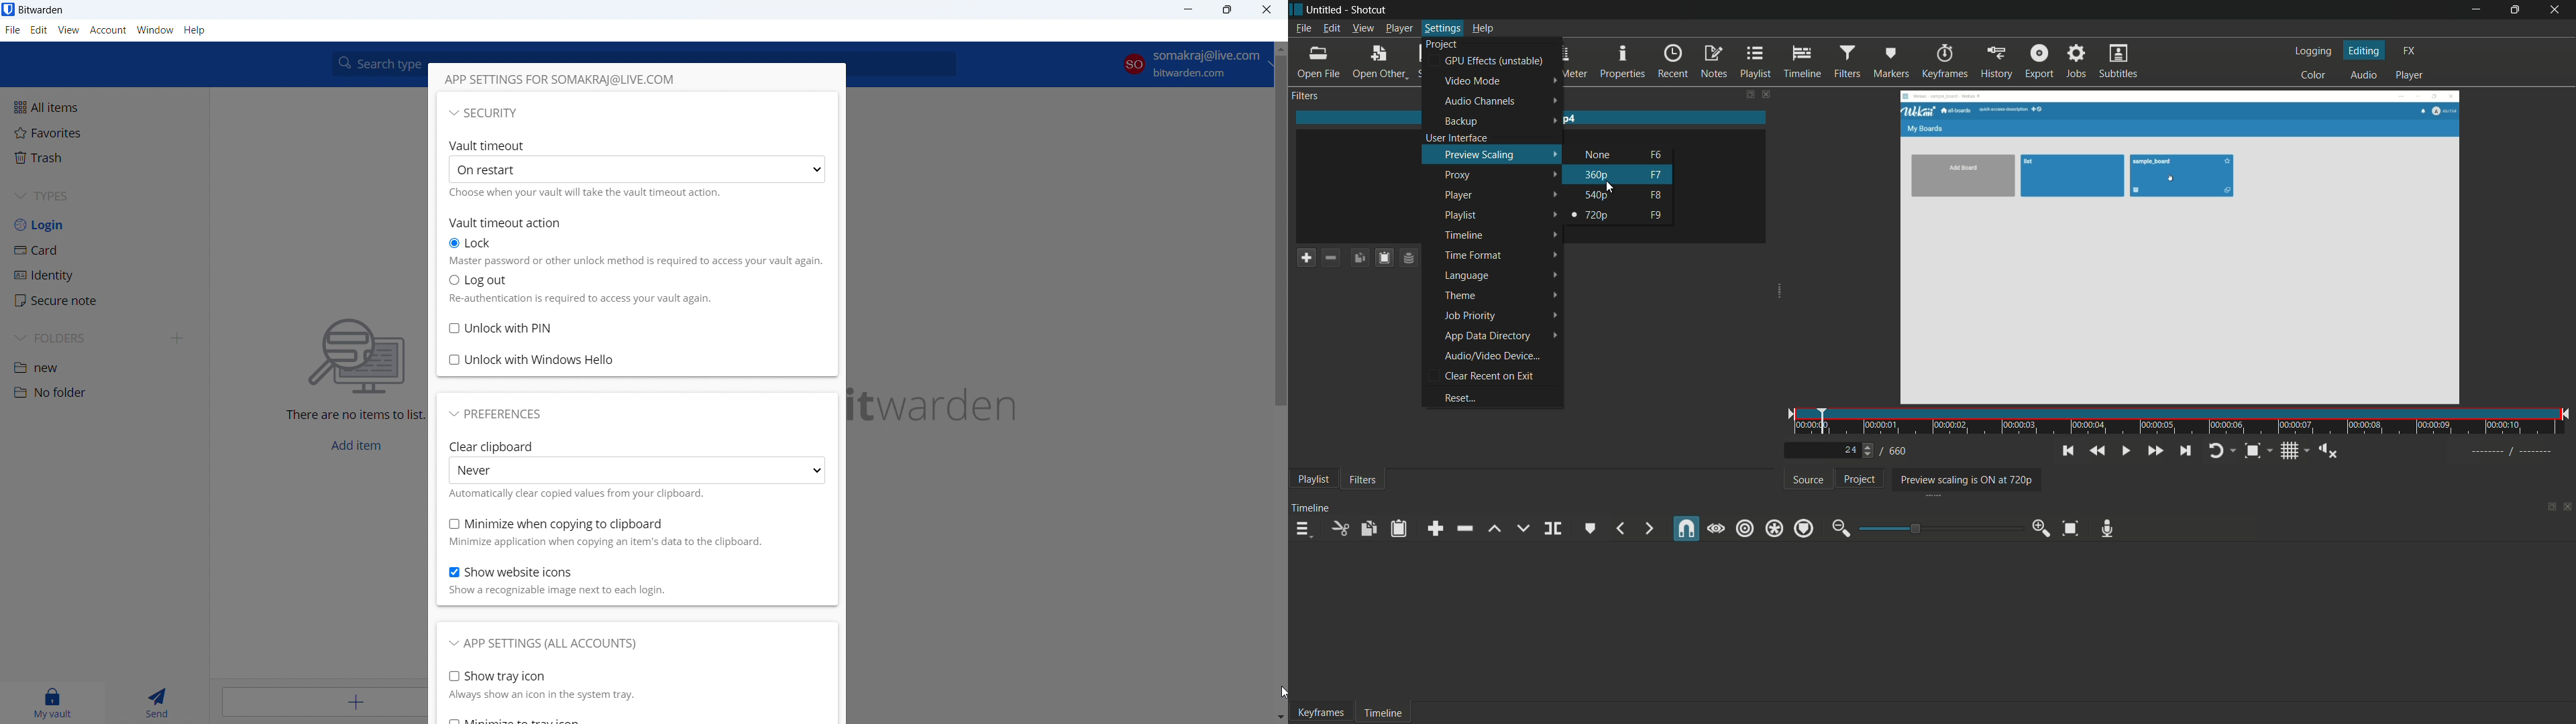 Image resolution: width=2576 pixels, height=728 pixels. What do you see at coordinates (1656, 216) in the screenshot?
I see `keyboard shortcut` at bounding box center [1656, 216].